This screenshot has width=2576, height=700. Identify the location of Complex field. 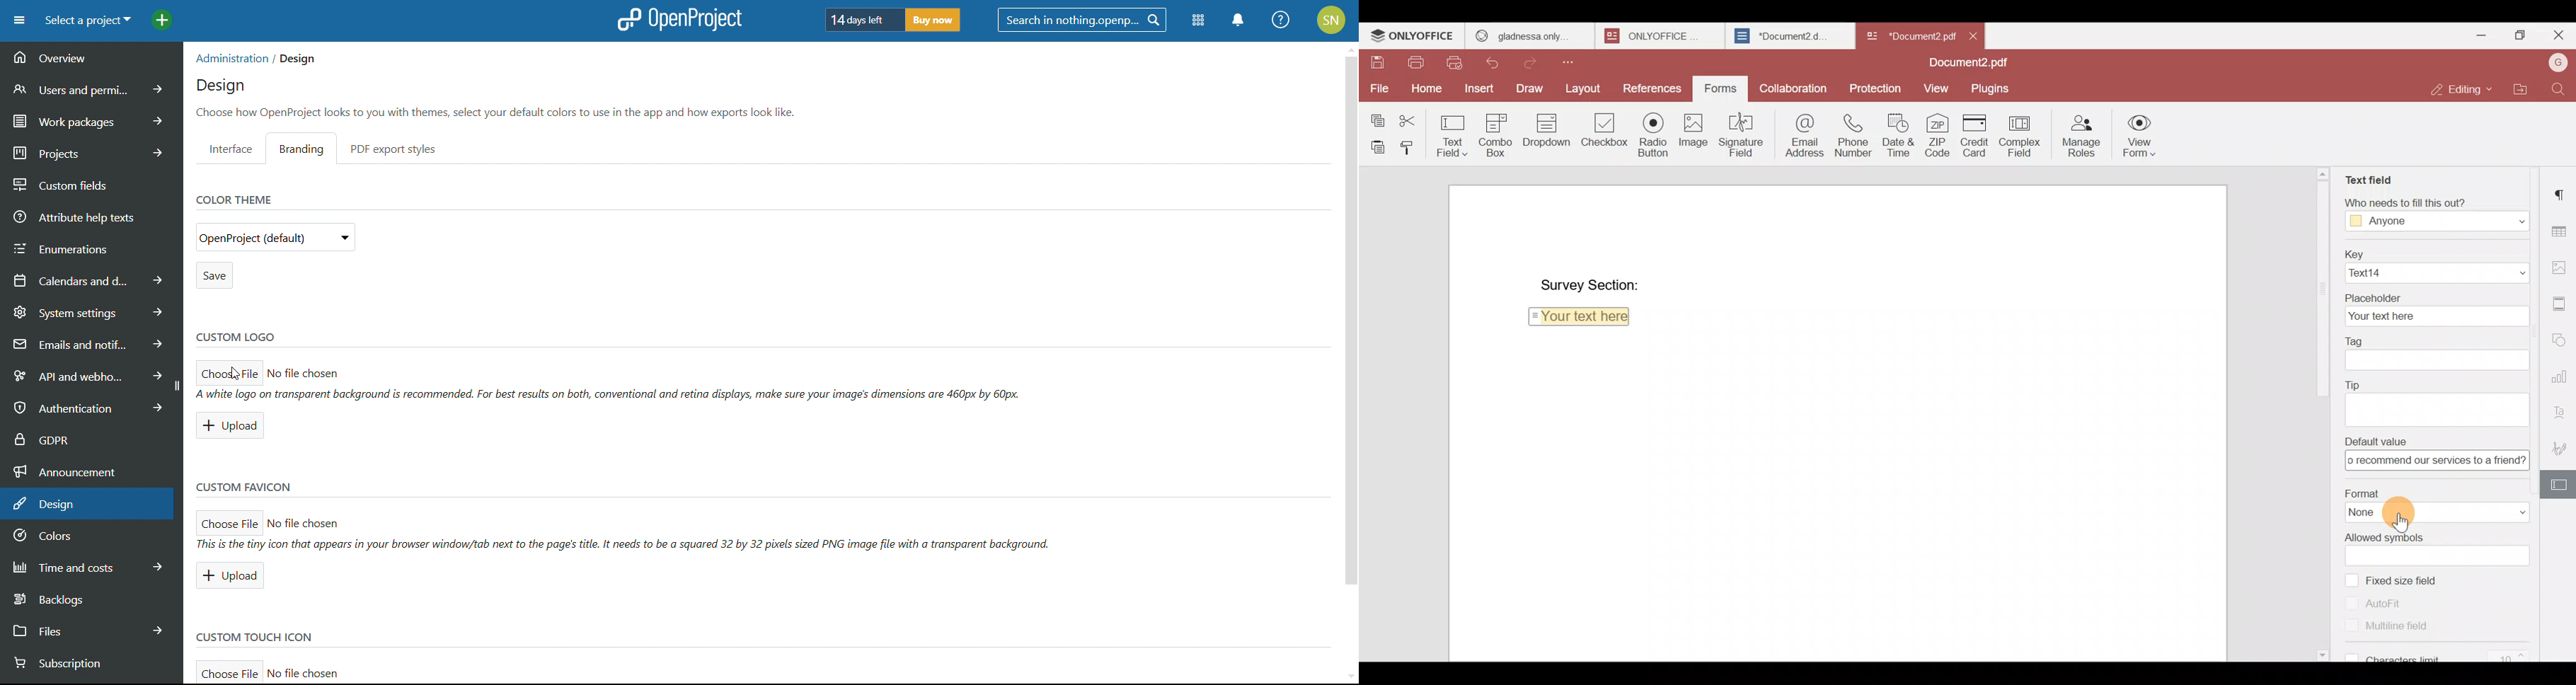
(2025, 134).